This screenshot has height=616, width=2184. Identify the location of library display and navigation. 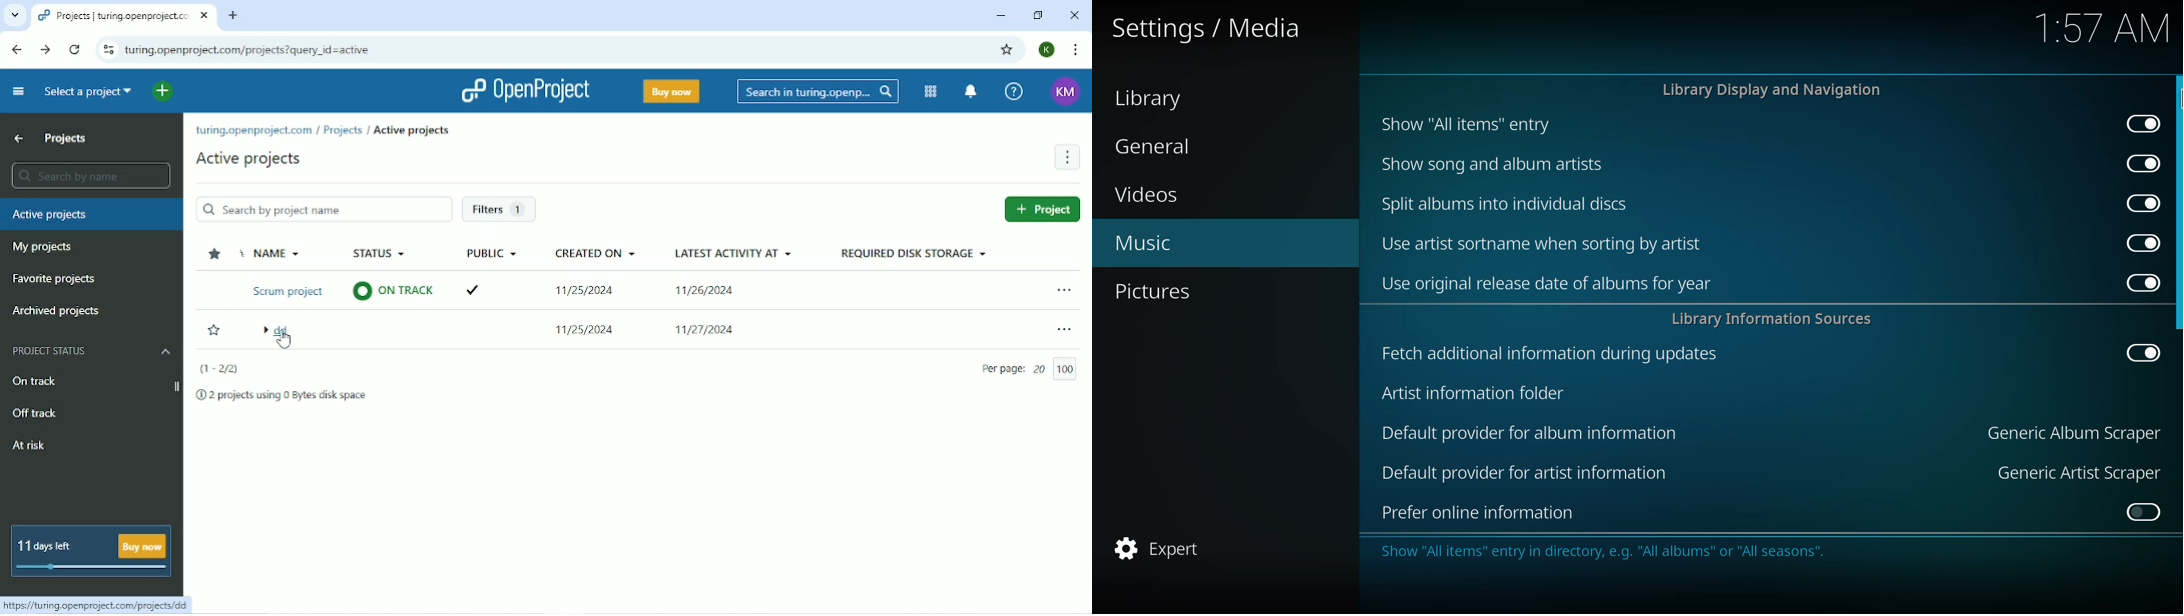
(1773, 90).